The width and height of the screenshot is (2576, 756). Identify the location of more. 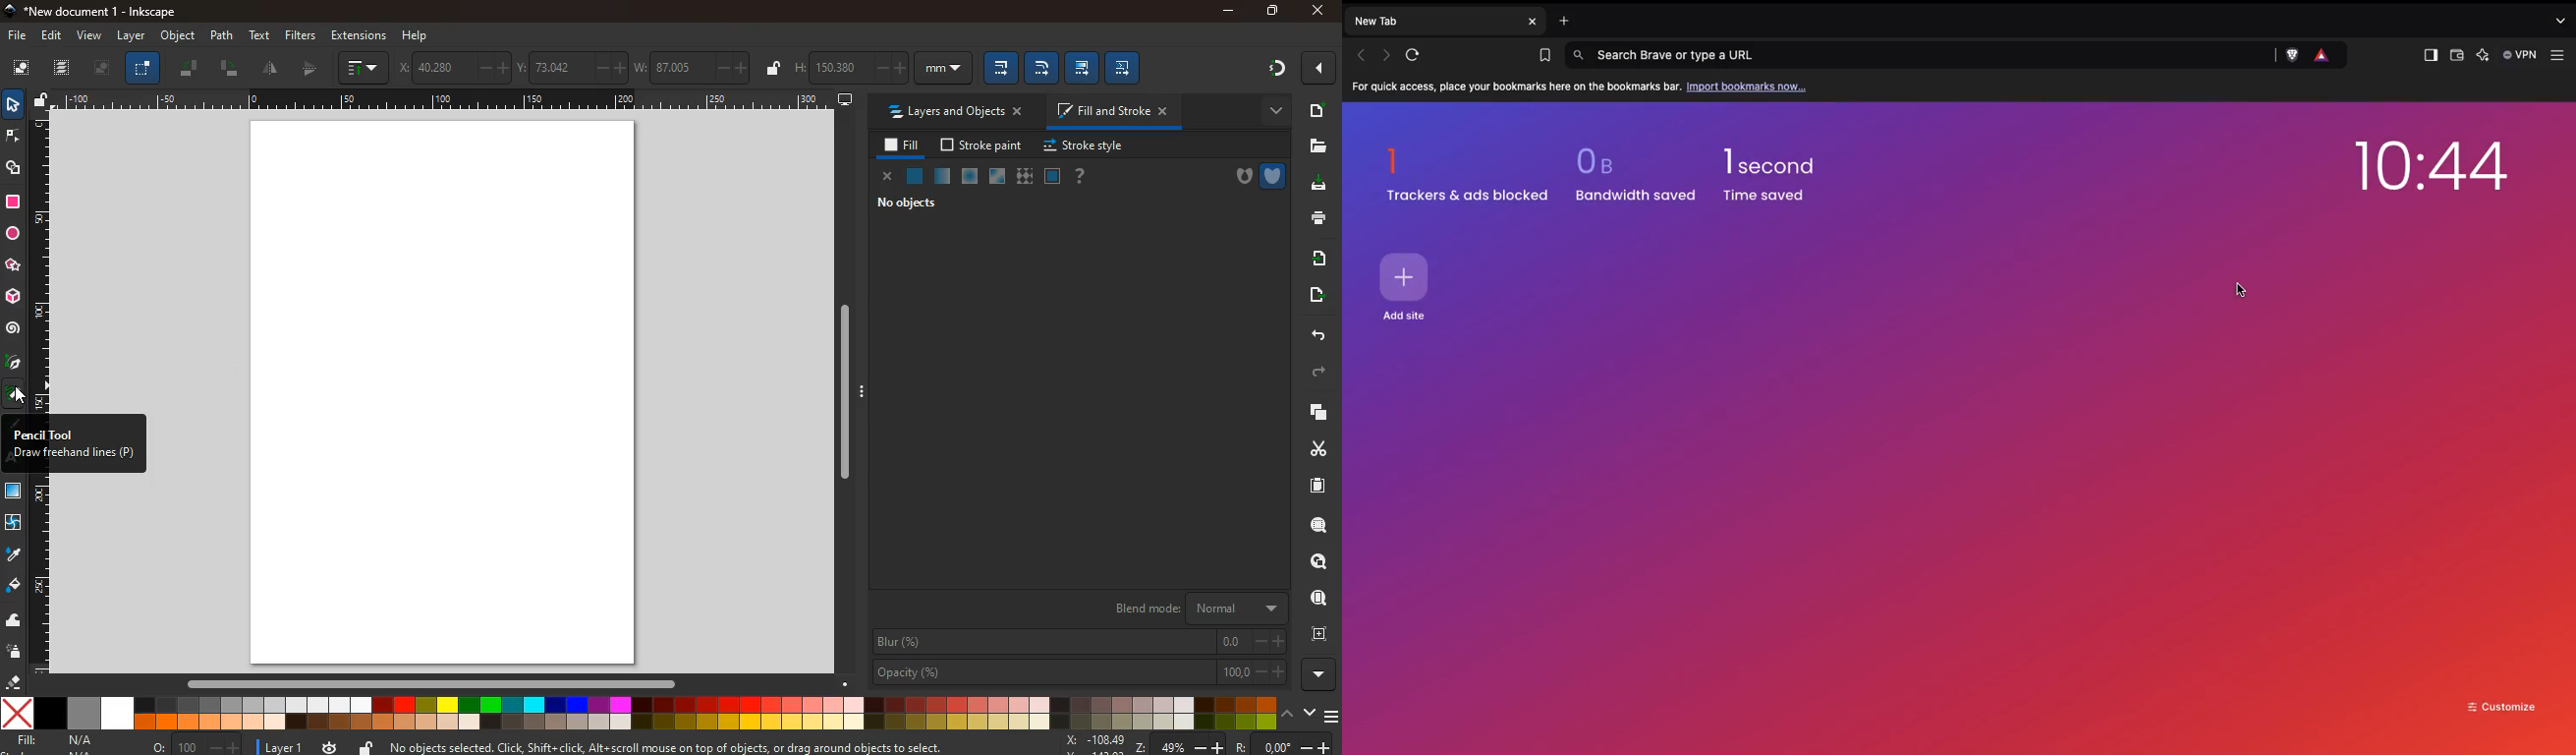
(1322, 674).